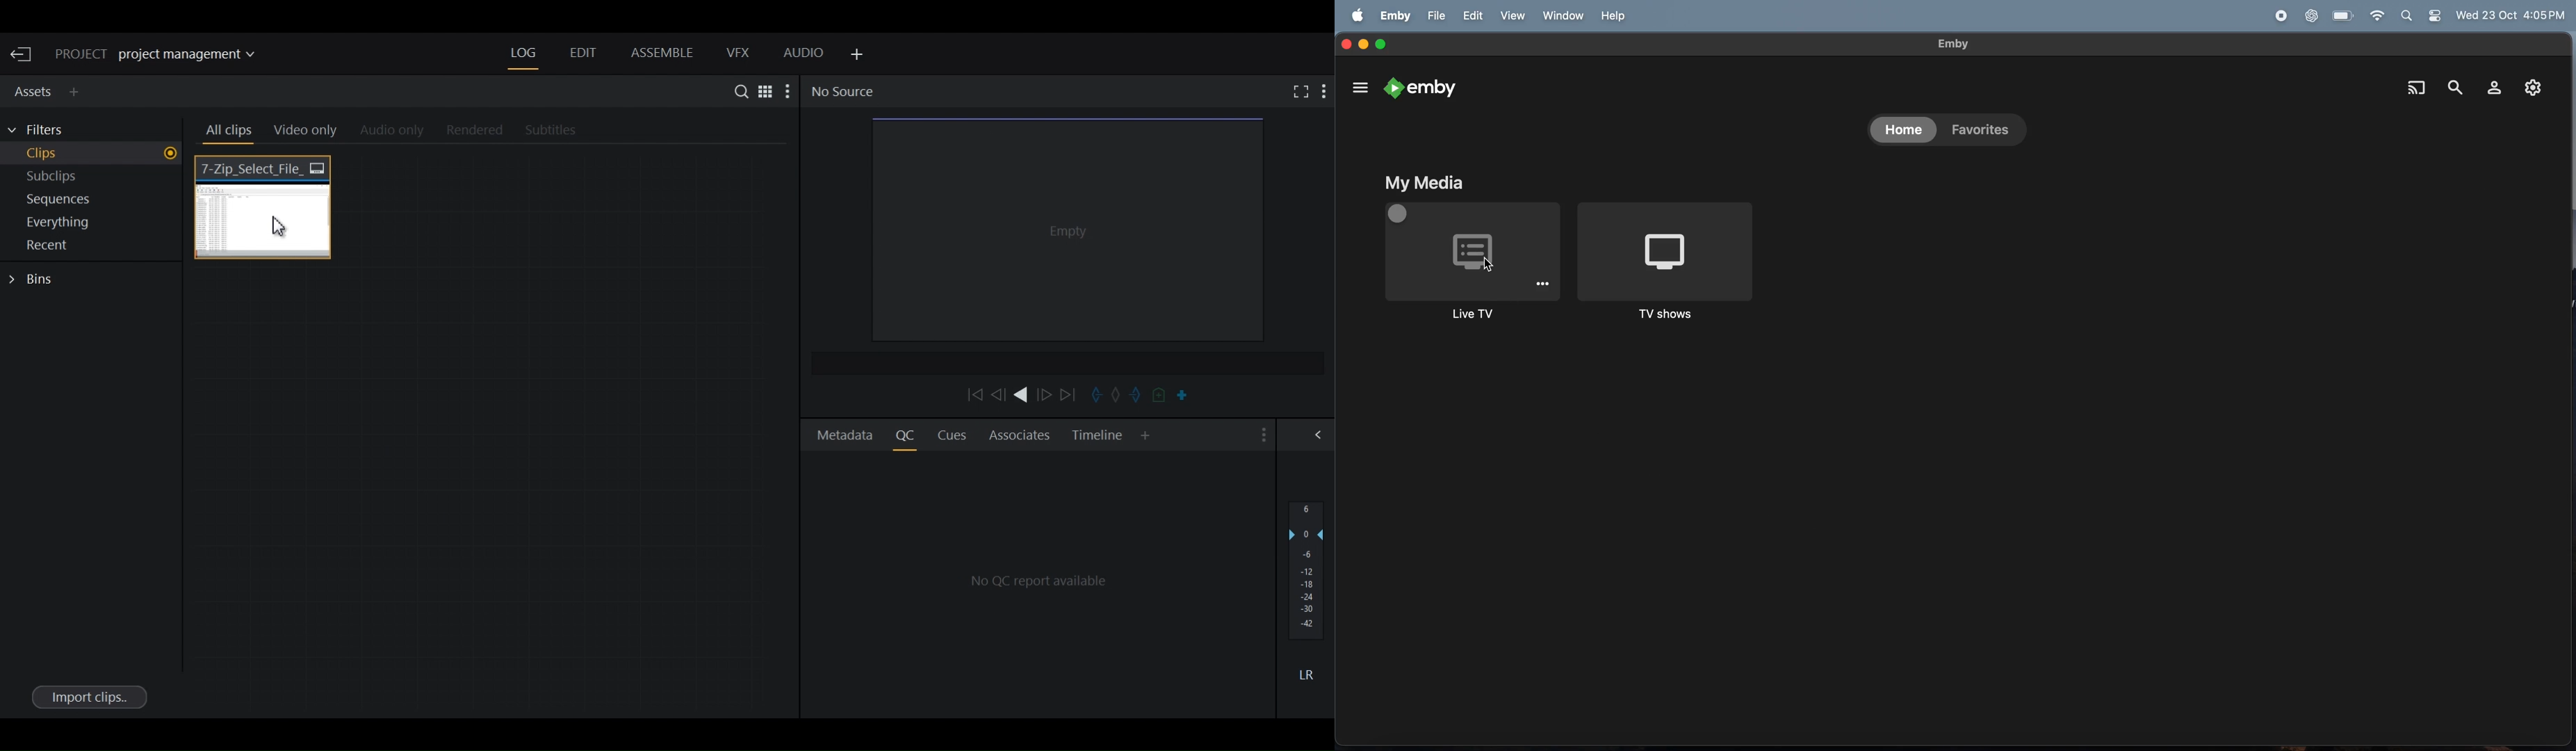  I want to click on Show/change current project details, so click(165, 55).